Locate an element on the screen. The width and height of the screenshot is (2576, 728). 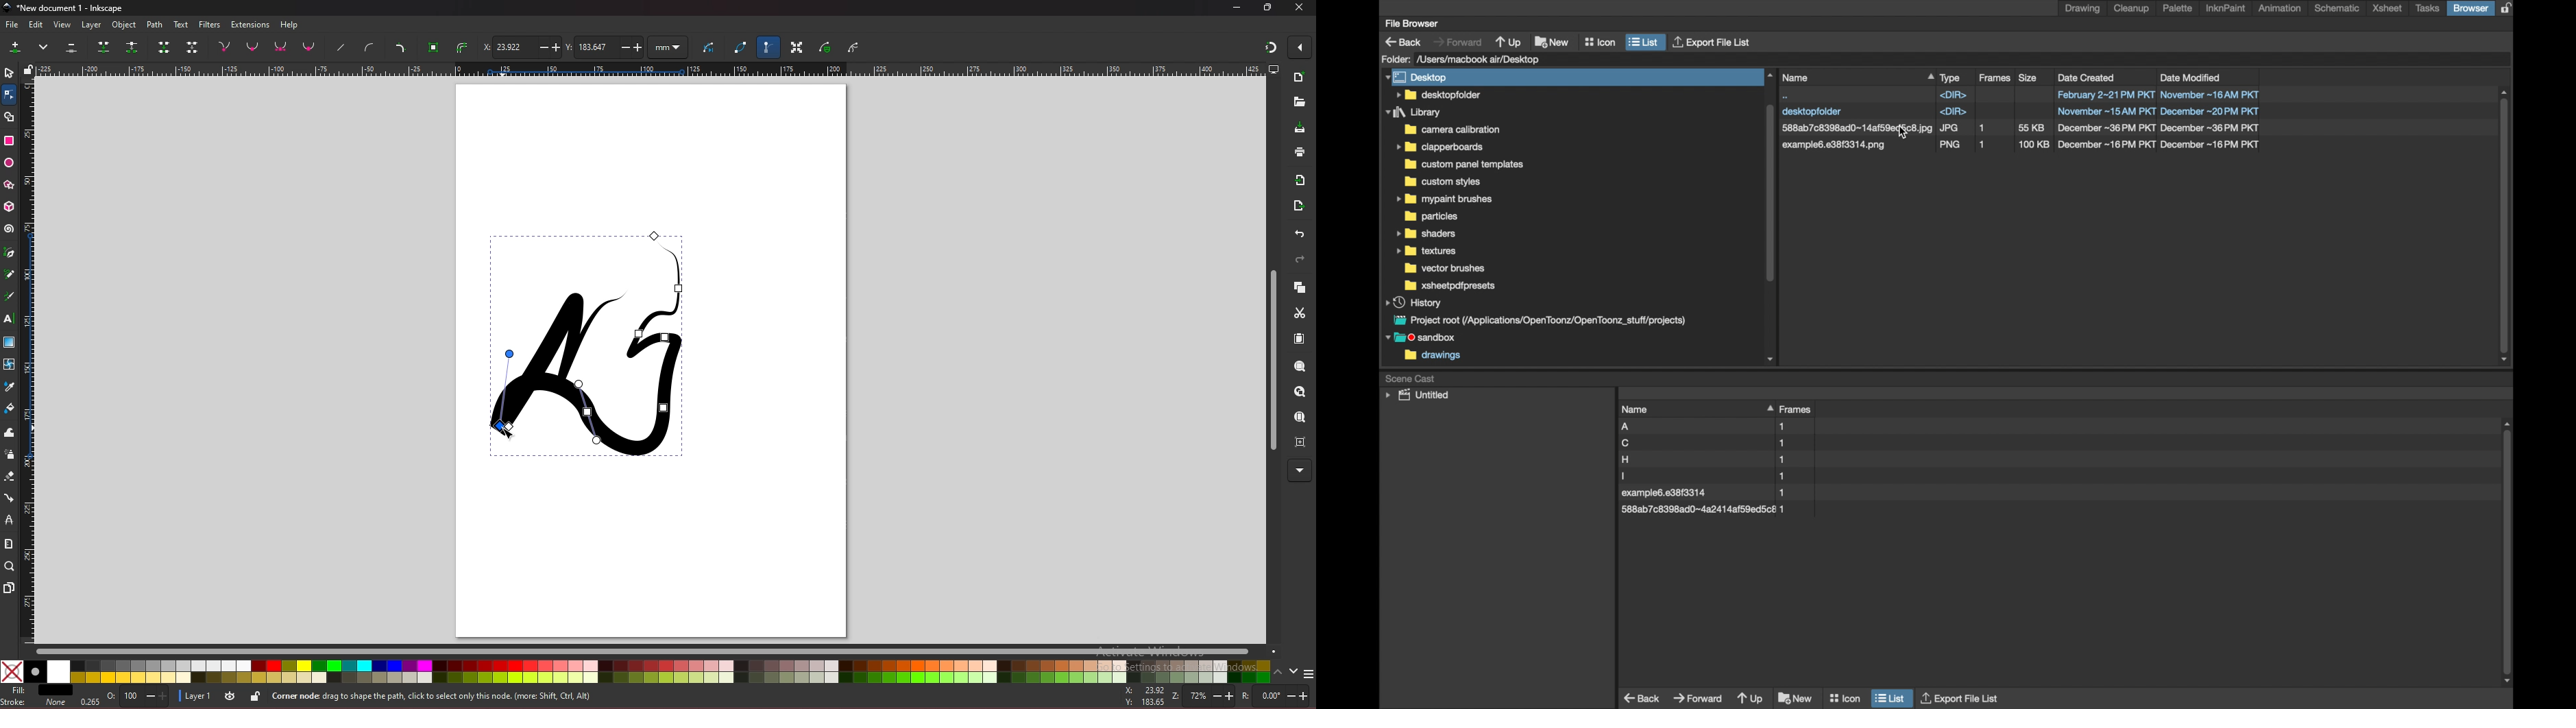
add corners lpe is located at coordinates (400, 48).